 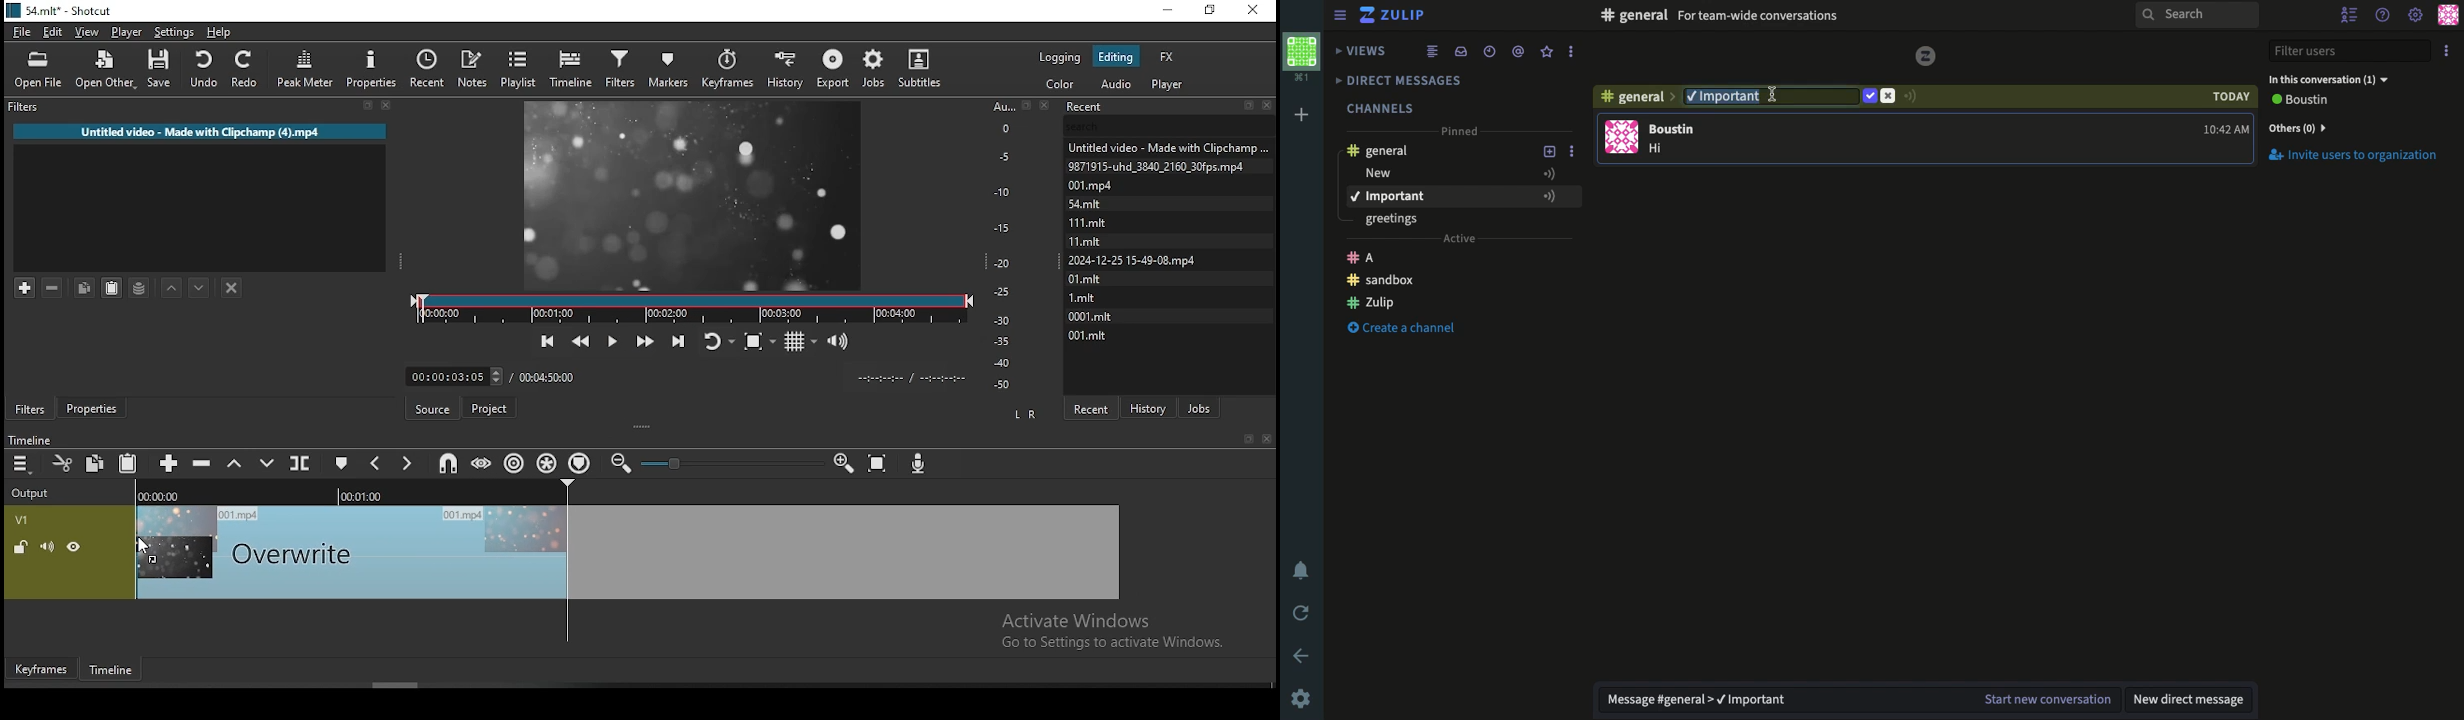 I want to click on Menu, so click(x=1341, y=14).